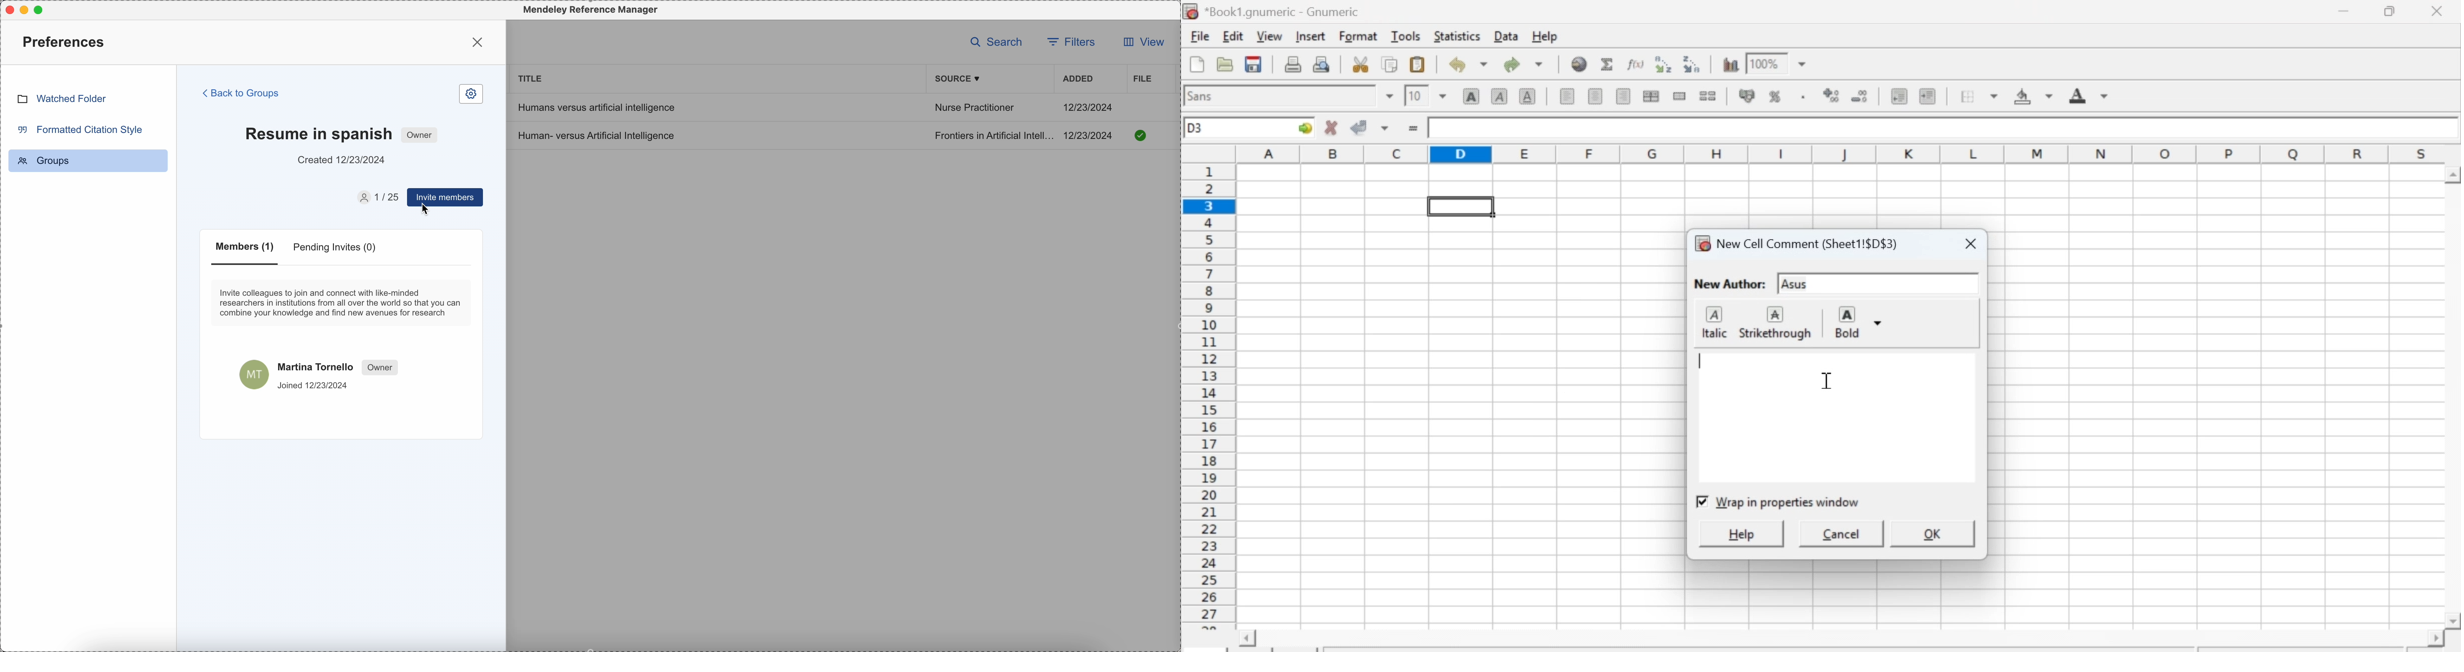 This screenshot has height=672, width=2464. Describe the element at coordinates (1199, 37) in the screenshot. I see `File` at that location.